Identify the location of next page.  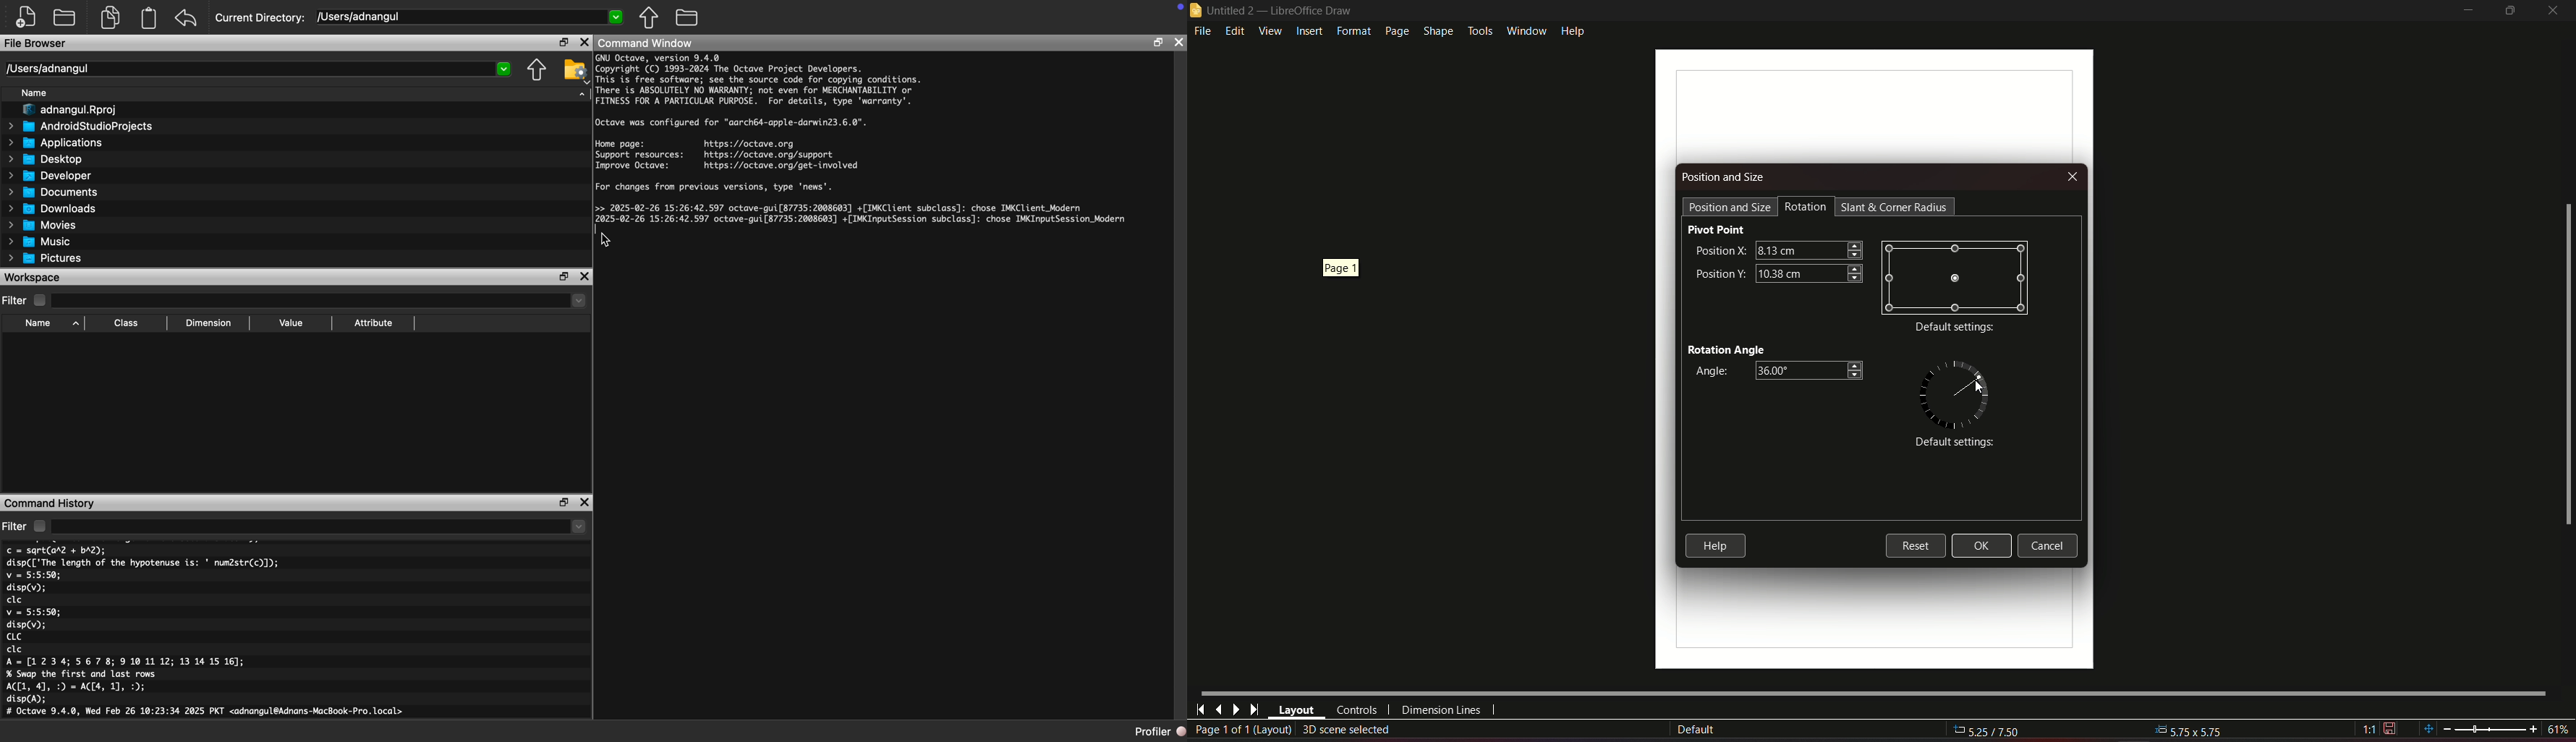
(1236, 709).